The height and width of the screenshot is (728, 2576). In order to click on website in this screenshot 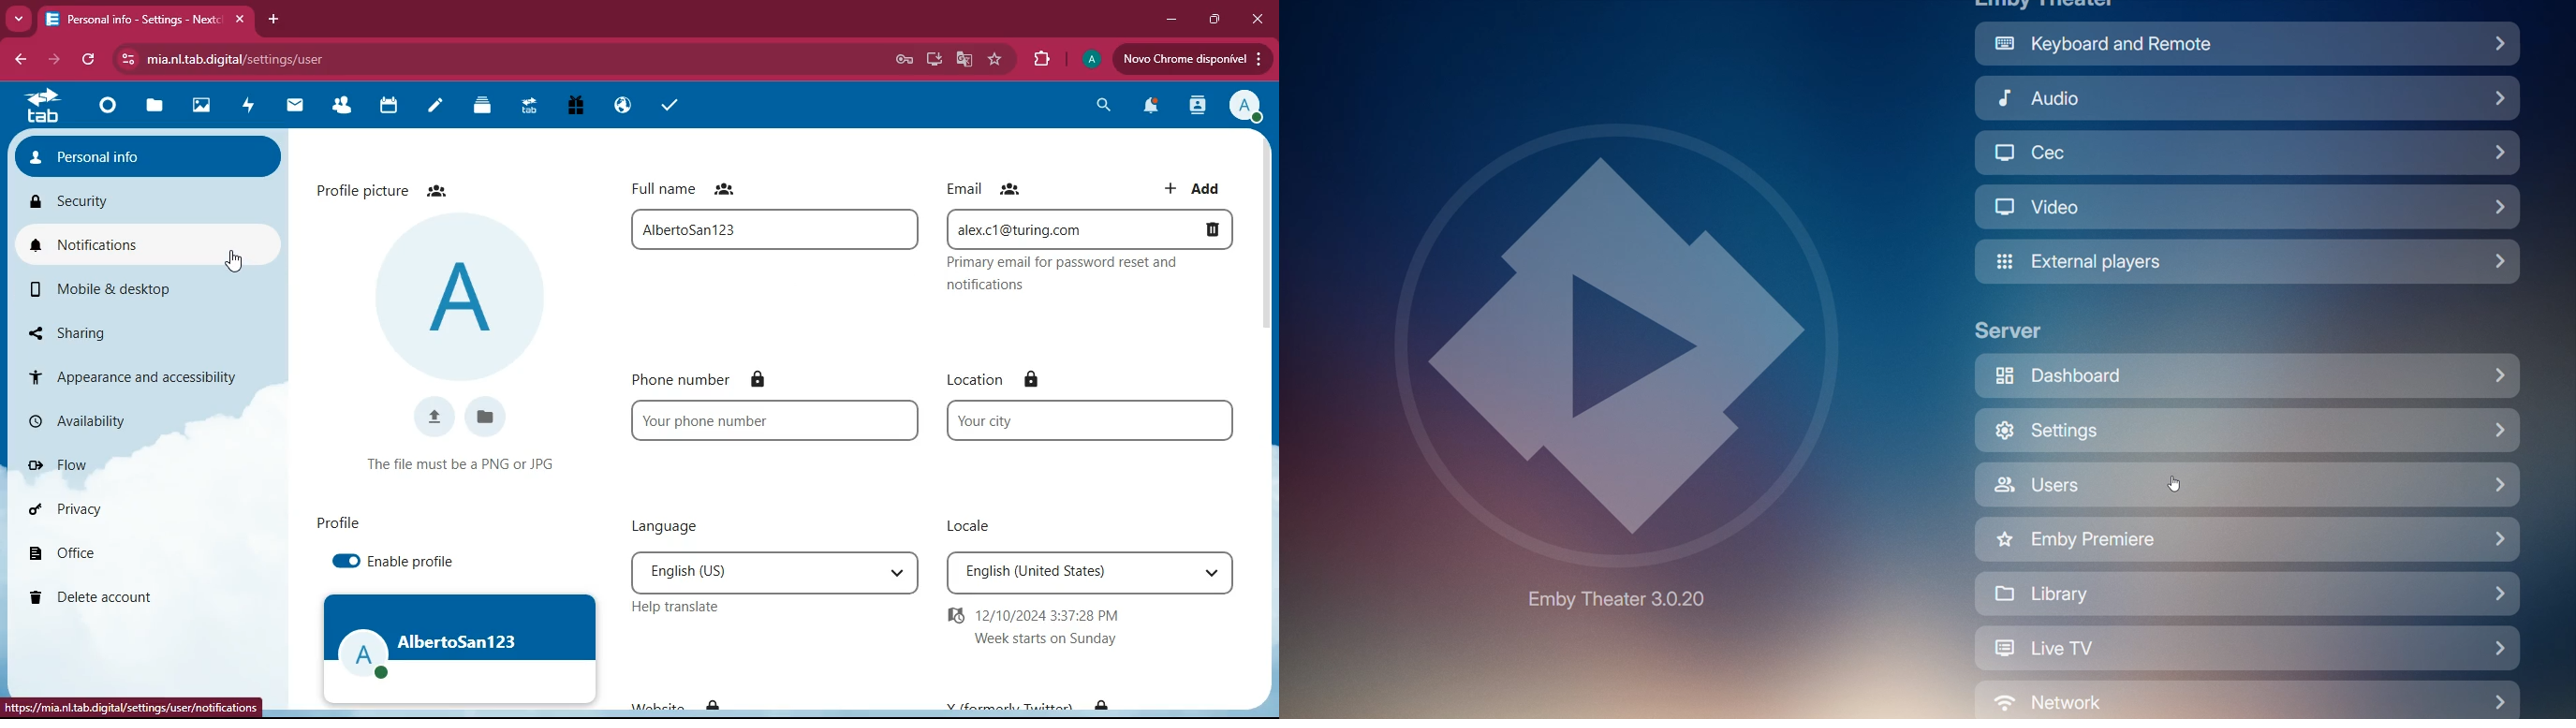, I will do `click(676, 700)`.